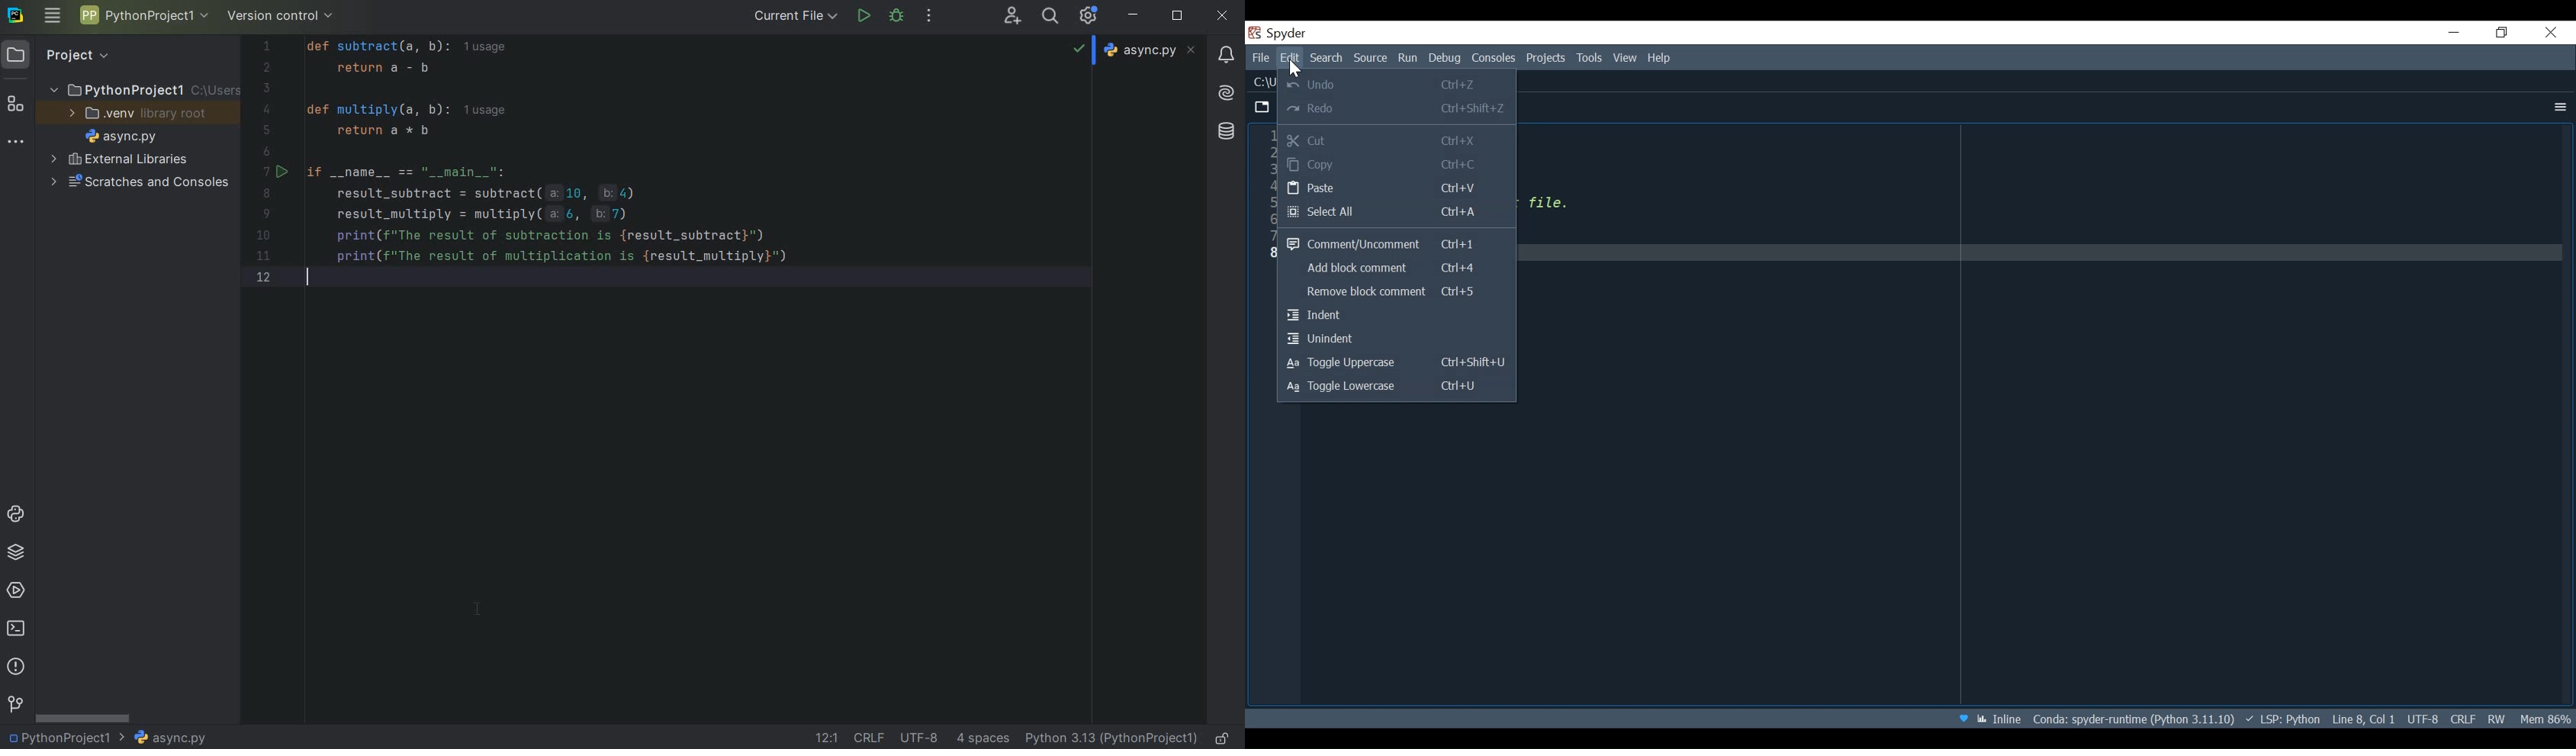  What do you see at coordinates (1626, 59) in the screenshot?
I see `View` at bounding box center [1626, 59].